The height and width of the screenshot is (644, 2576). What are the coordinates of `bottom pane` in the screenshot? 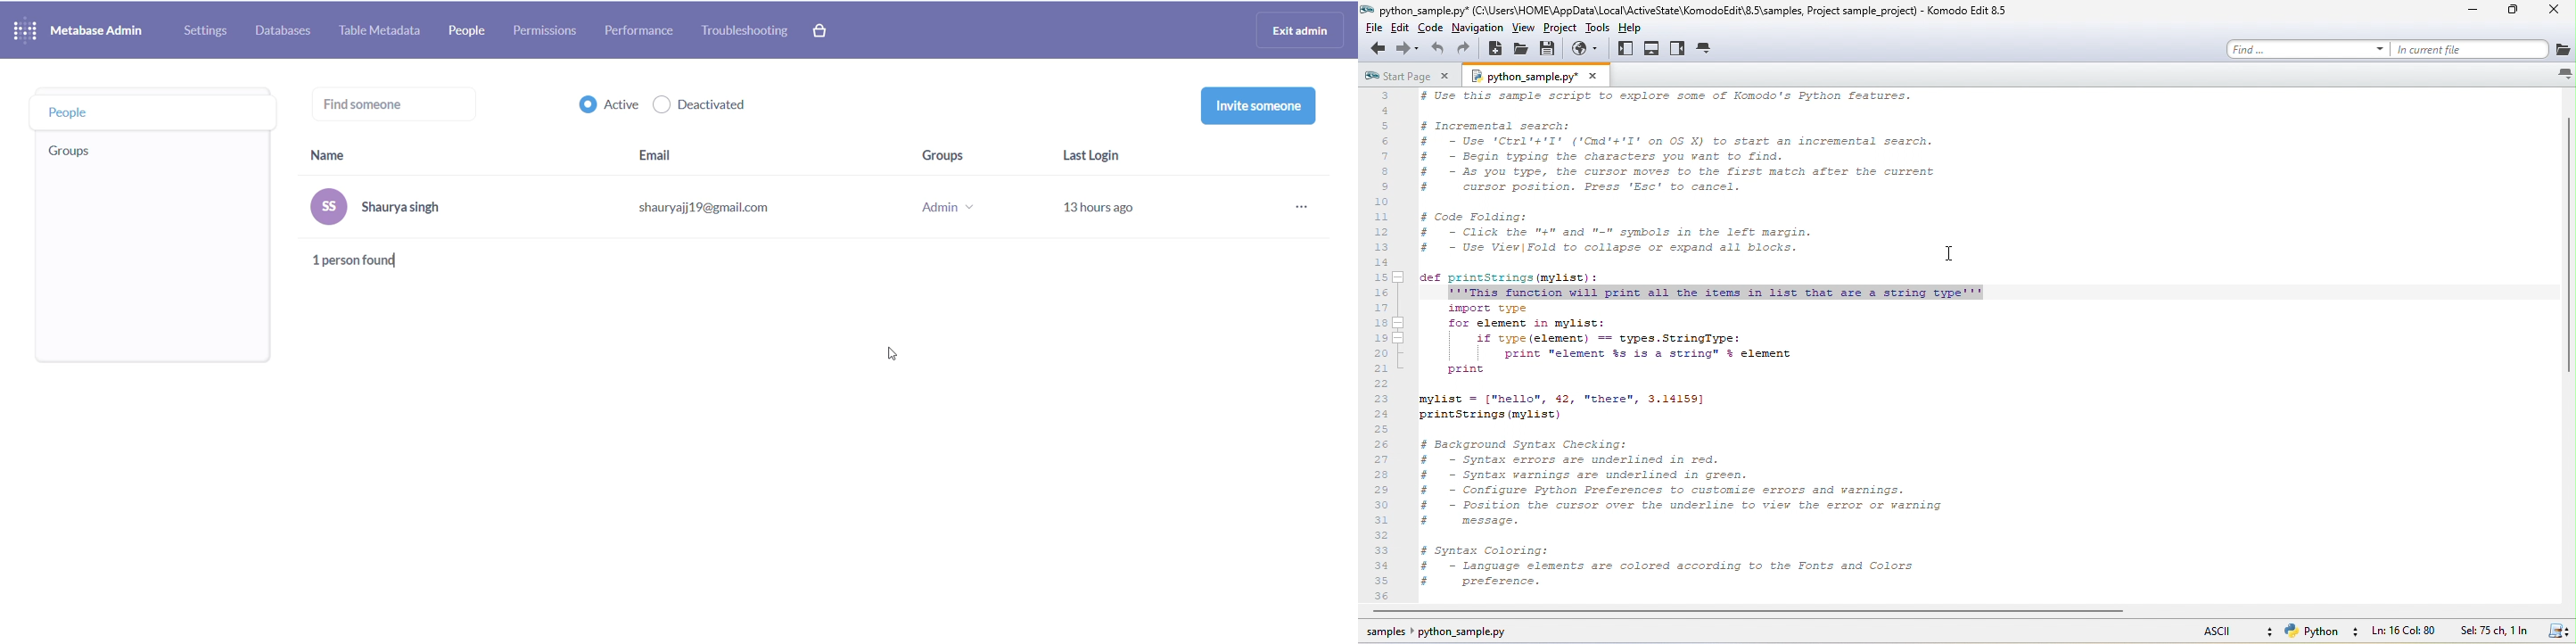 It's located at (1653, 50).